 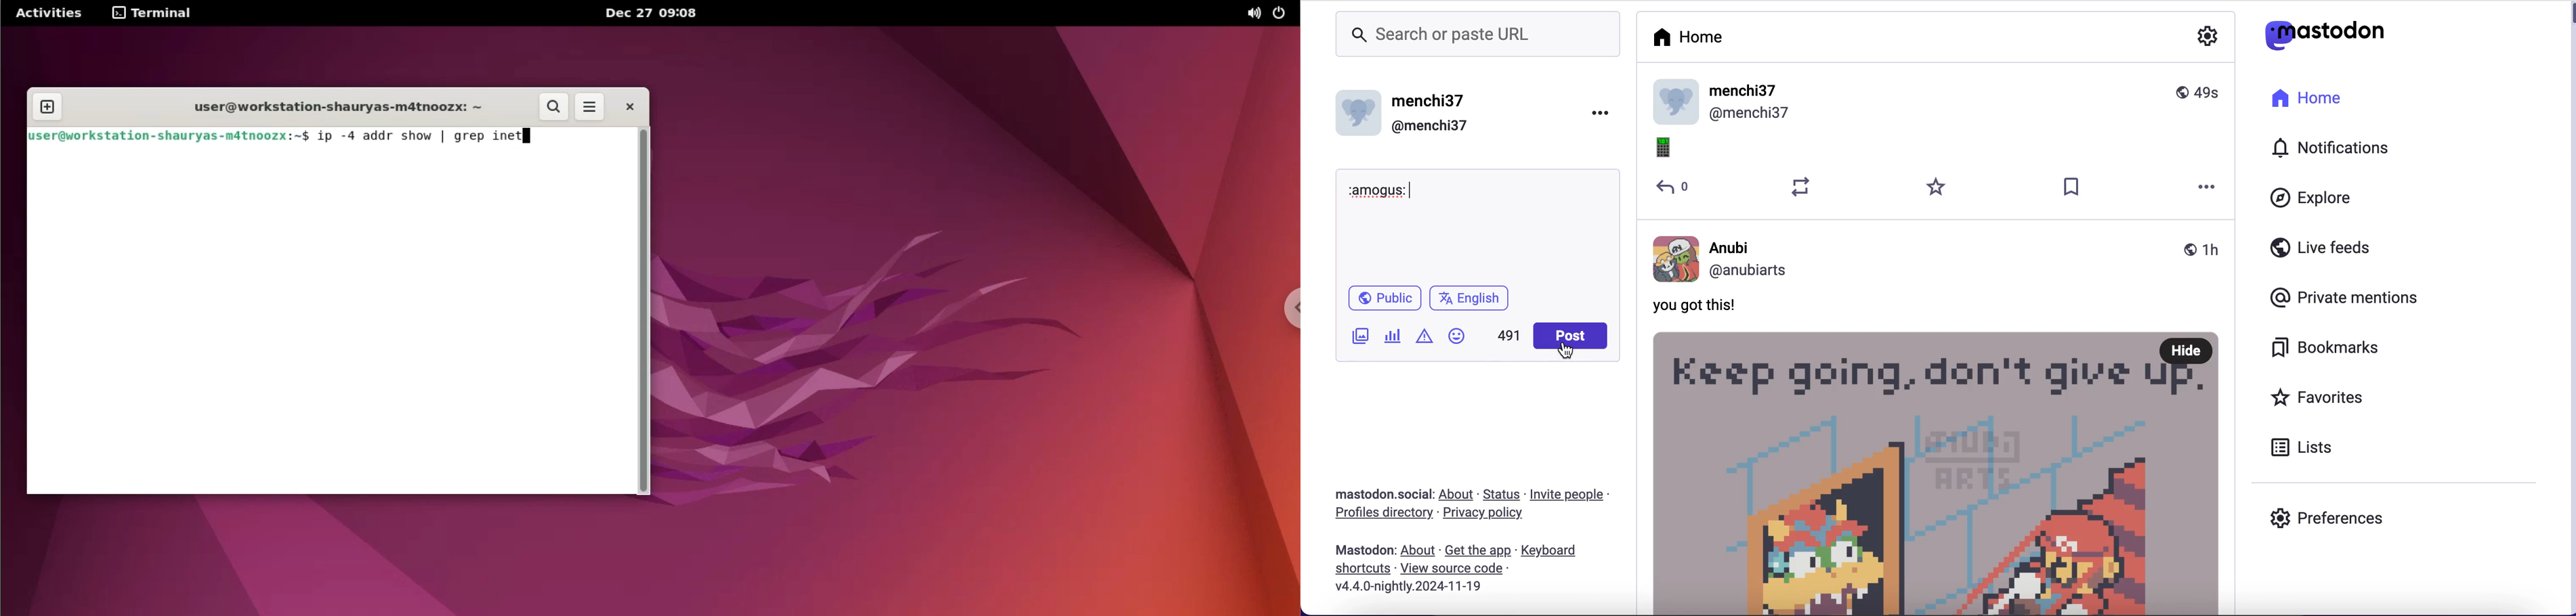 What do you see at coordinates (1569, 332) in the screenshot?
I see `post` at bounding box center [1569, 332].